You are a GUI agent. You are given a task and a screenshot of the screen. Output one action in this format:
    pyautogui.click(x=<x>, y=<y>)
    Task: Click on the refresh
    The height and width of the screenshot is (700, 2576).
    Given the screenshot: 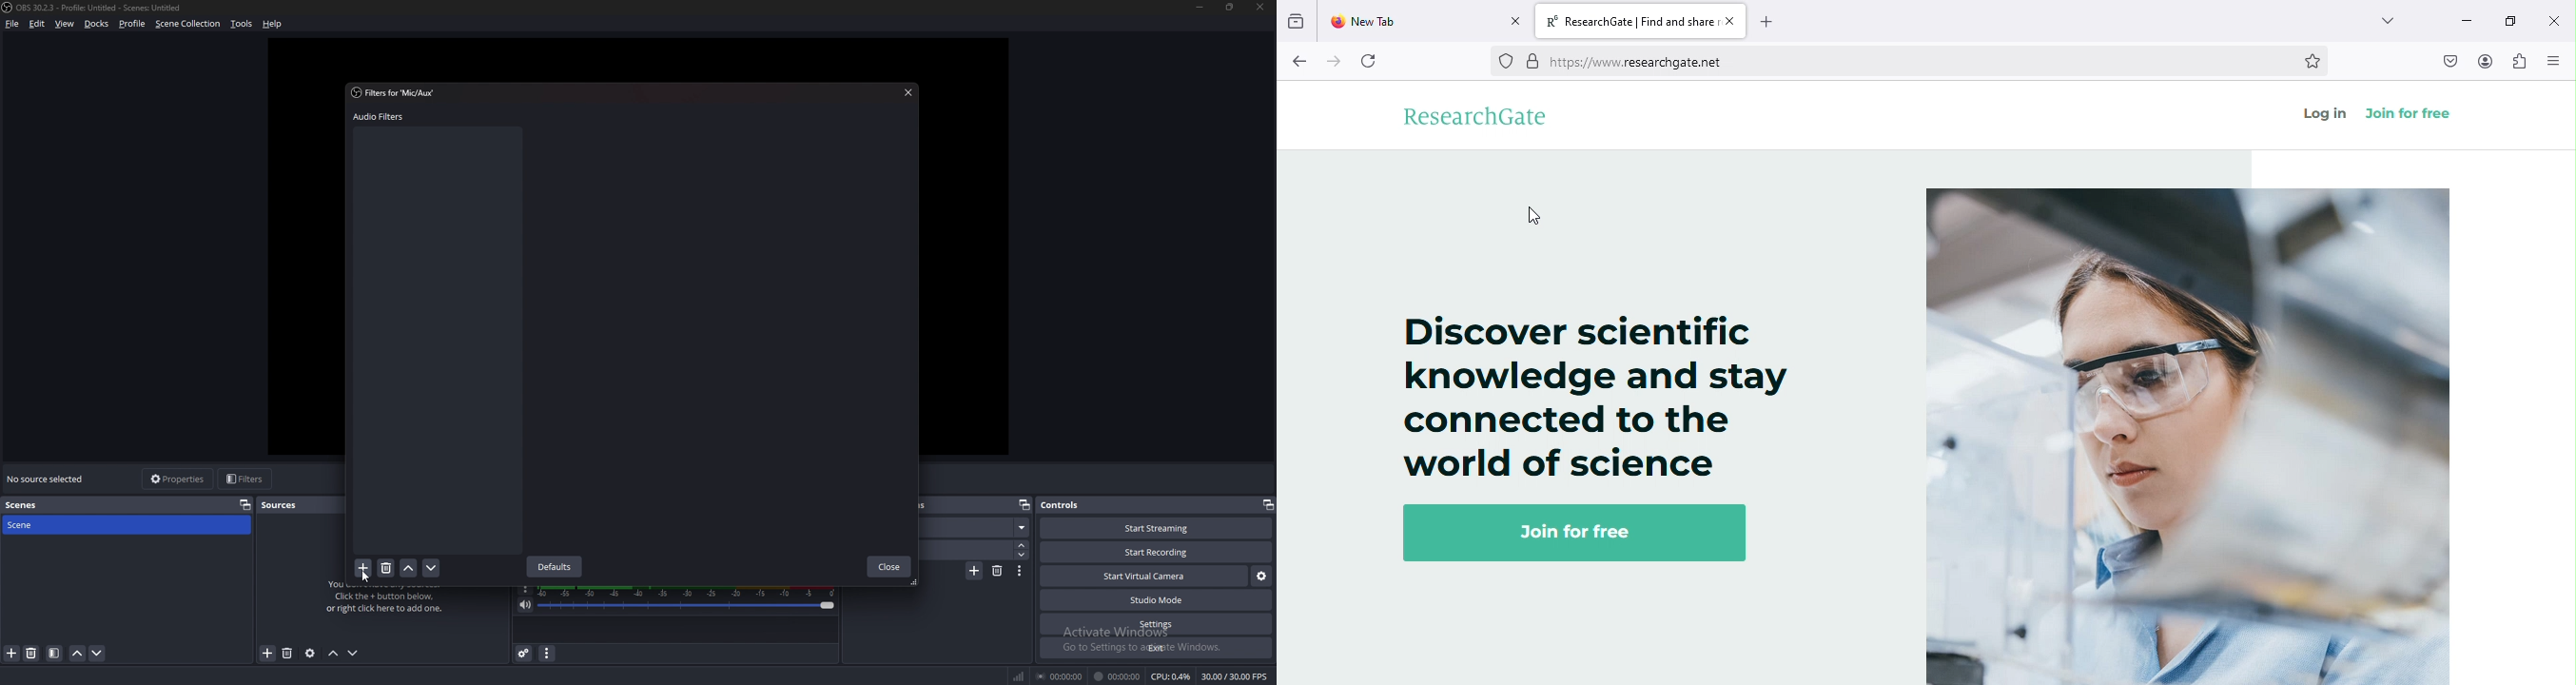 What is the action you would take?
    pyautogui.click(x=1375, y=62)
    